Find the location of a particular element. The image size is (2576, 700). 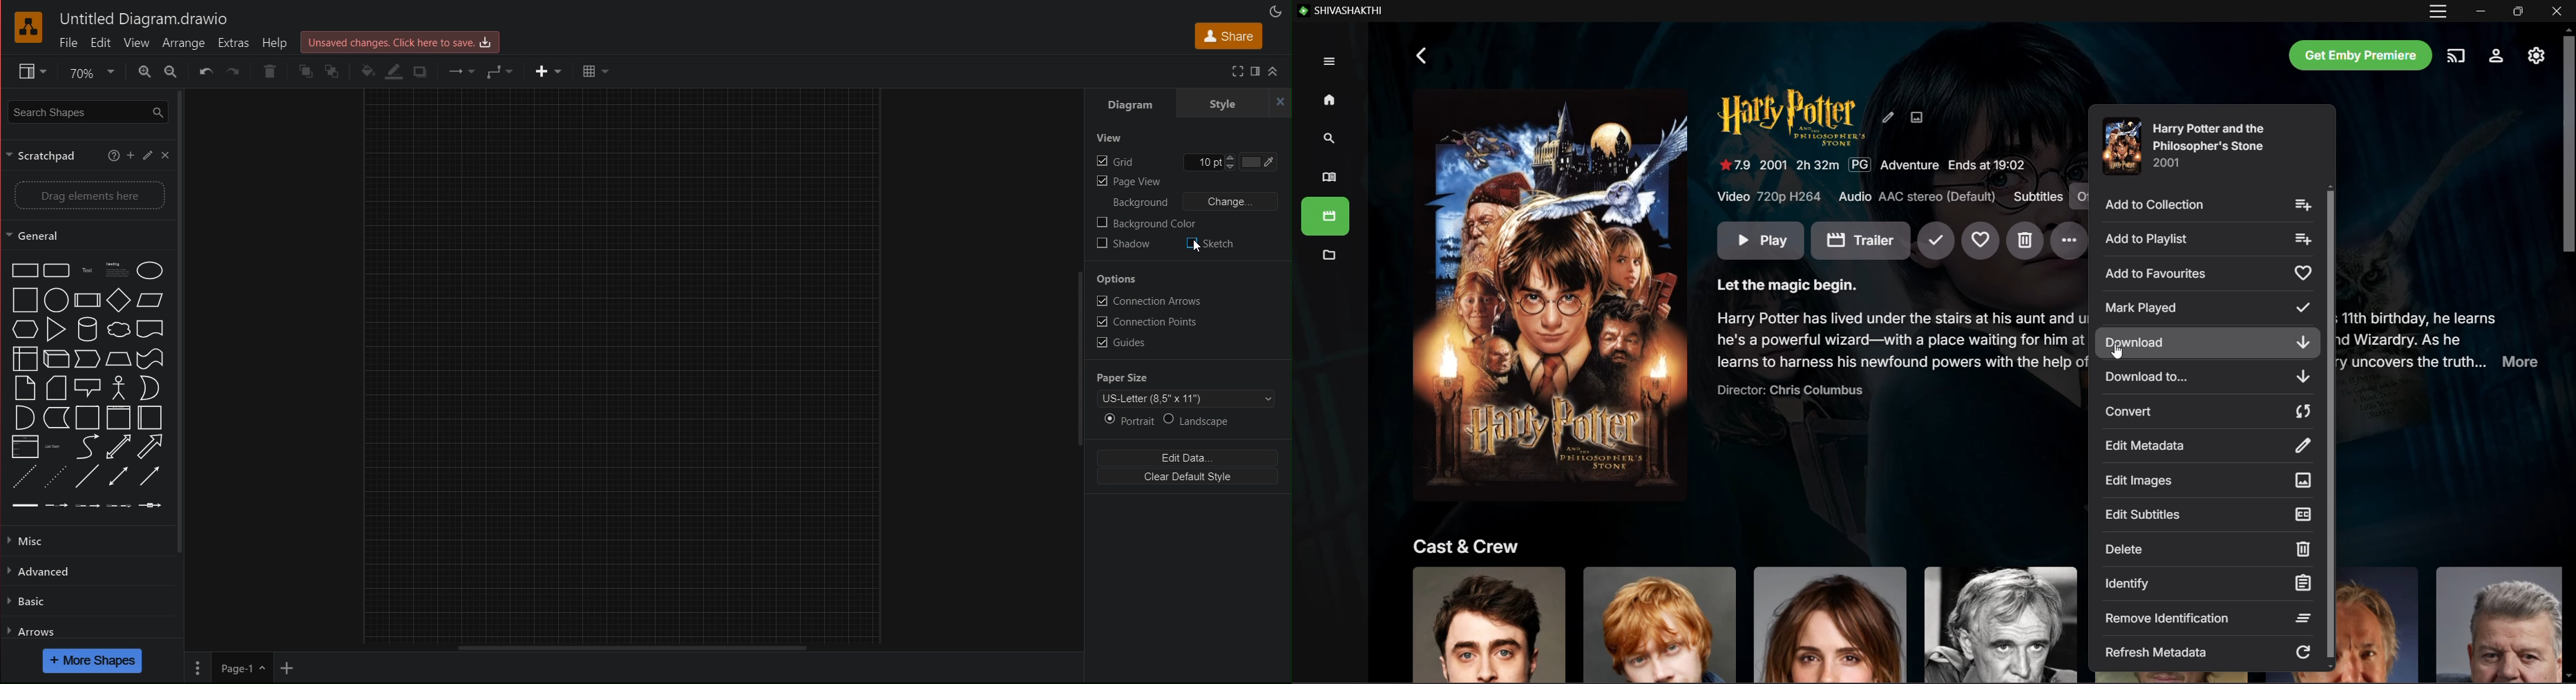

Click to know more about actor is located at coordinates (1661, 623).